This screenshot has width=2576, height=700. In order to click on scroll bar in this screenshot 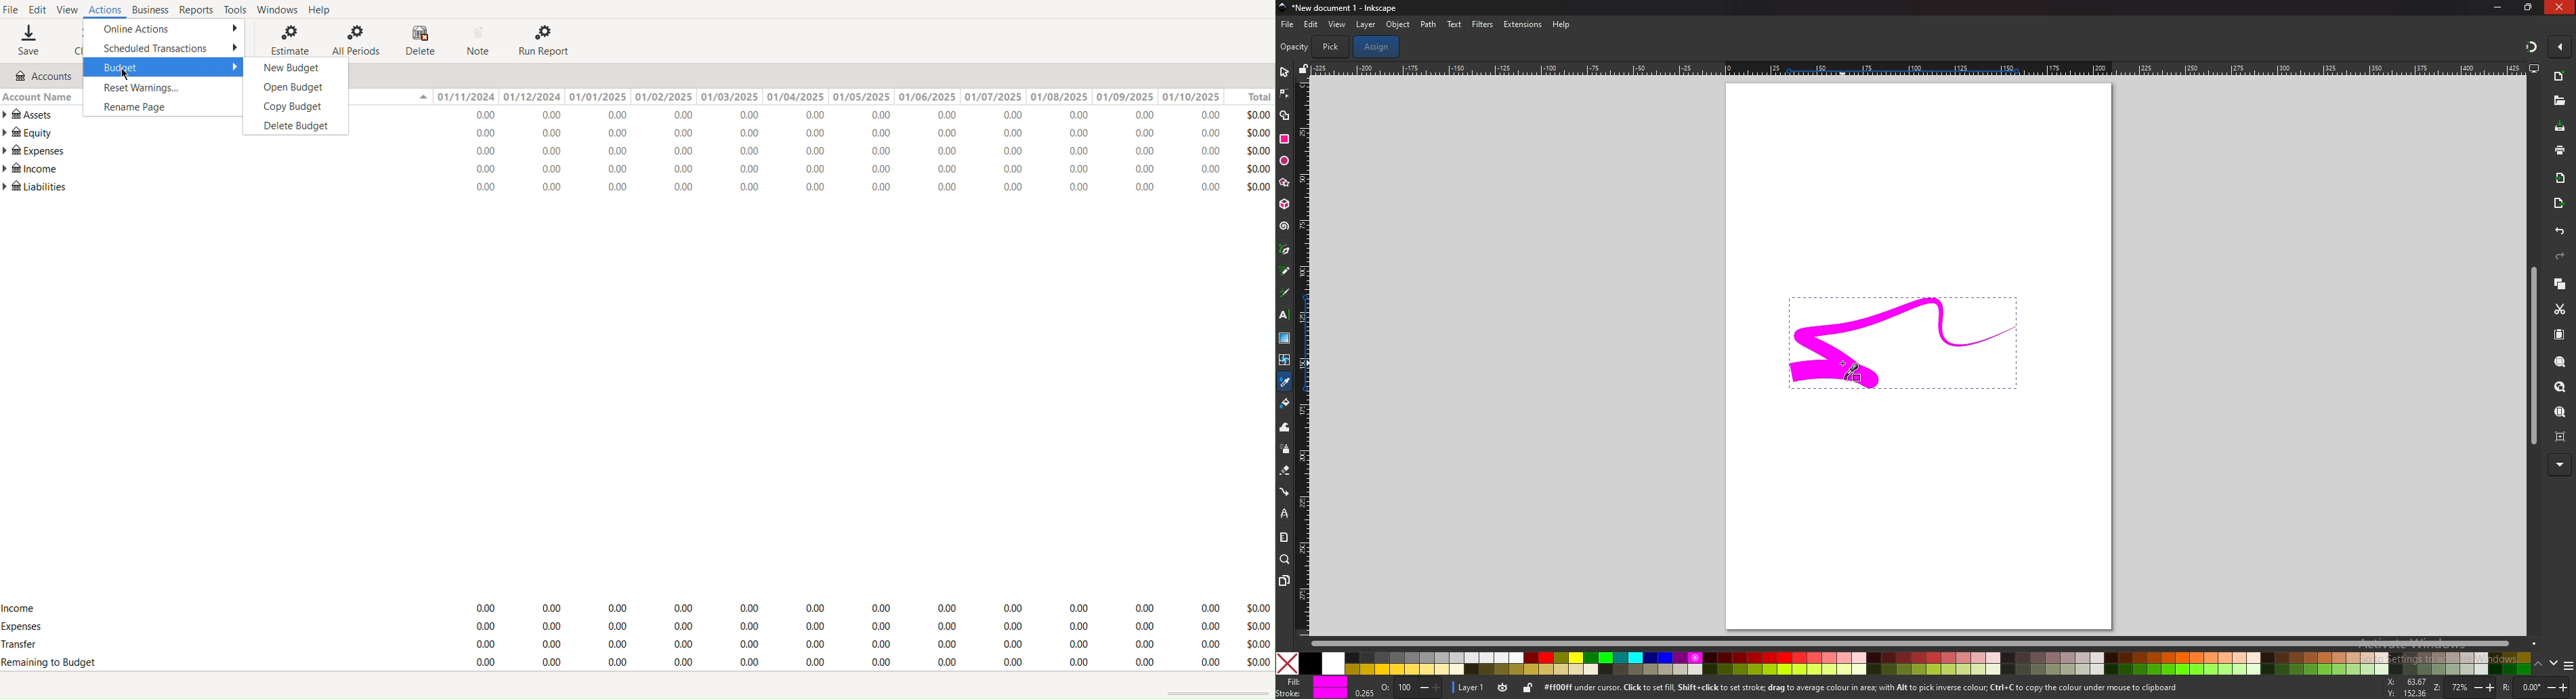, I will do `click(2534, 357)`.